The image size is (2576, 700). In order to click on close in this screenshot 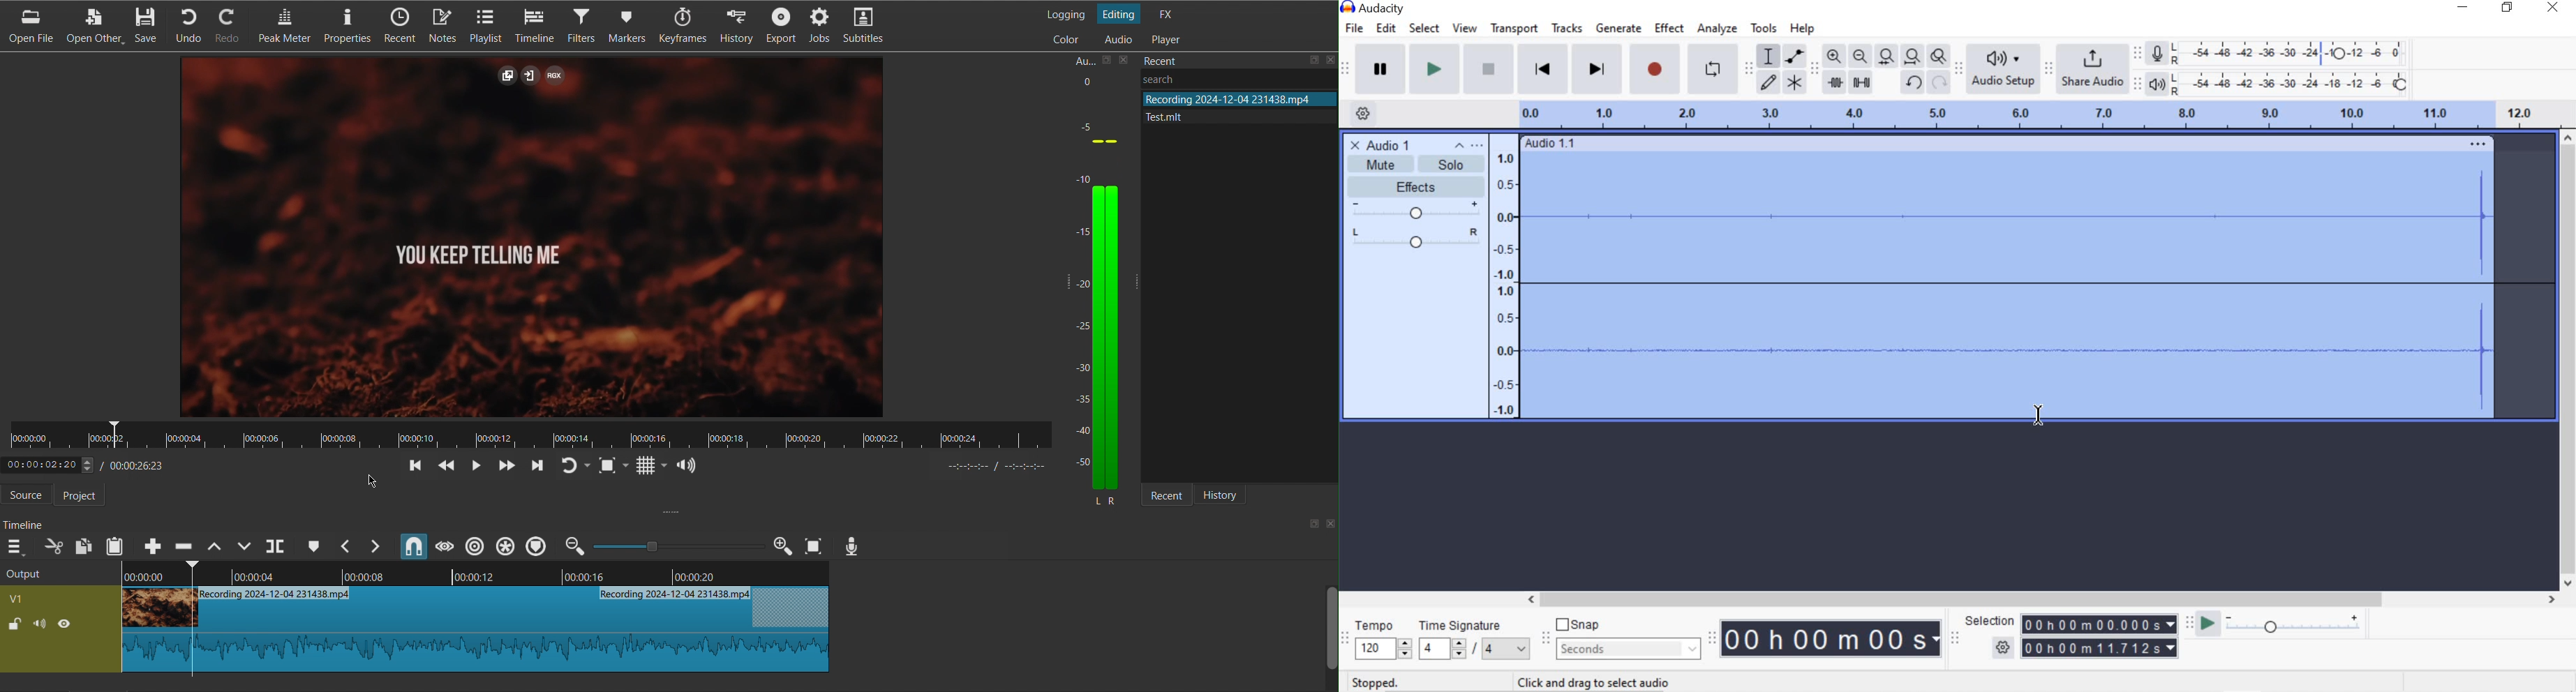, I will do `click(1330, 524)`.